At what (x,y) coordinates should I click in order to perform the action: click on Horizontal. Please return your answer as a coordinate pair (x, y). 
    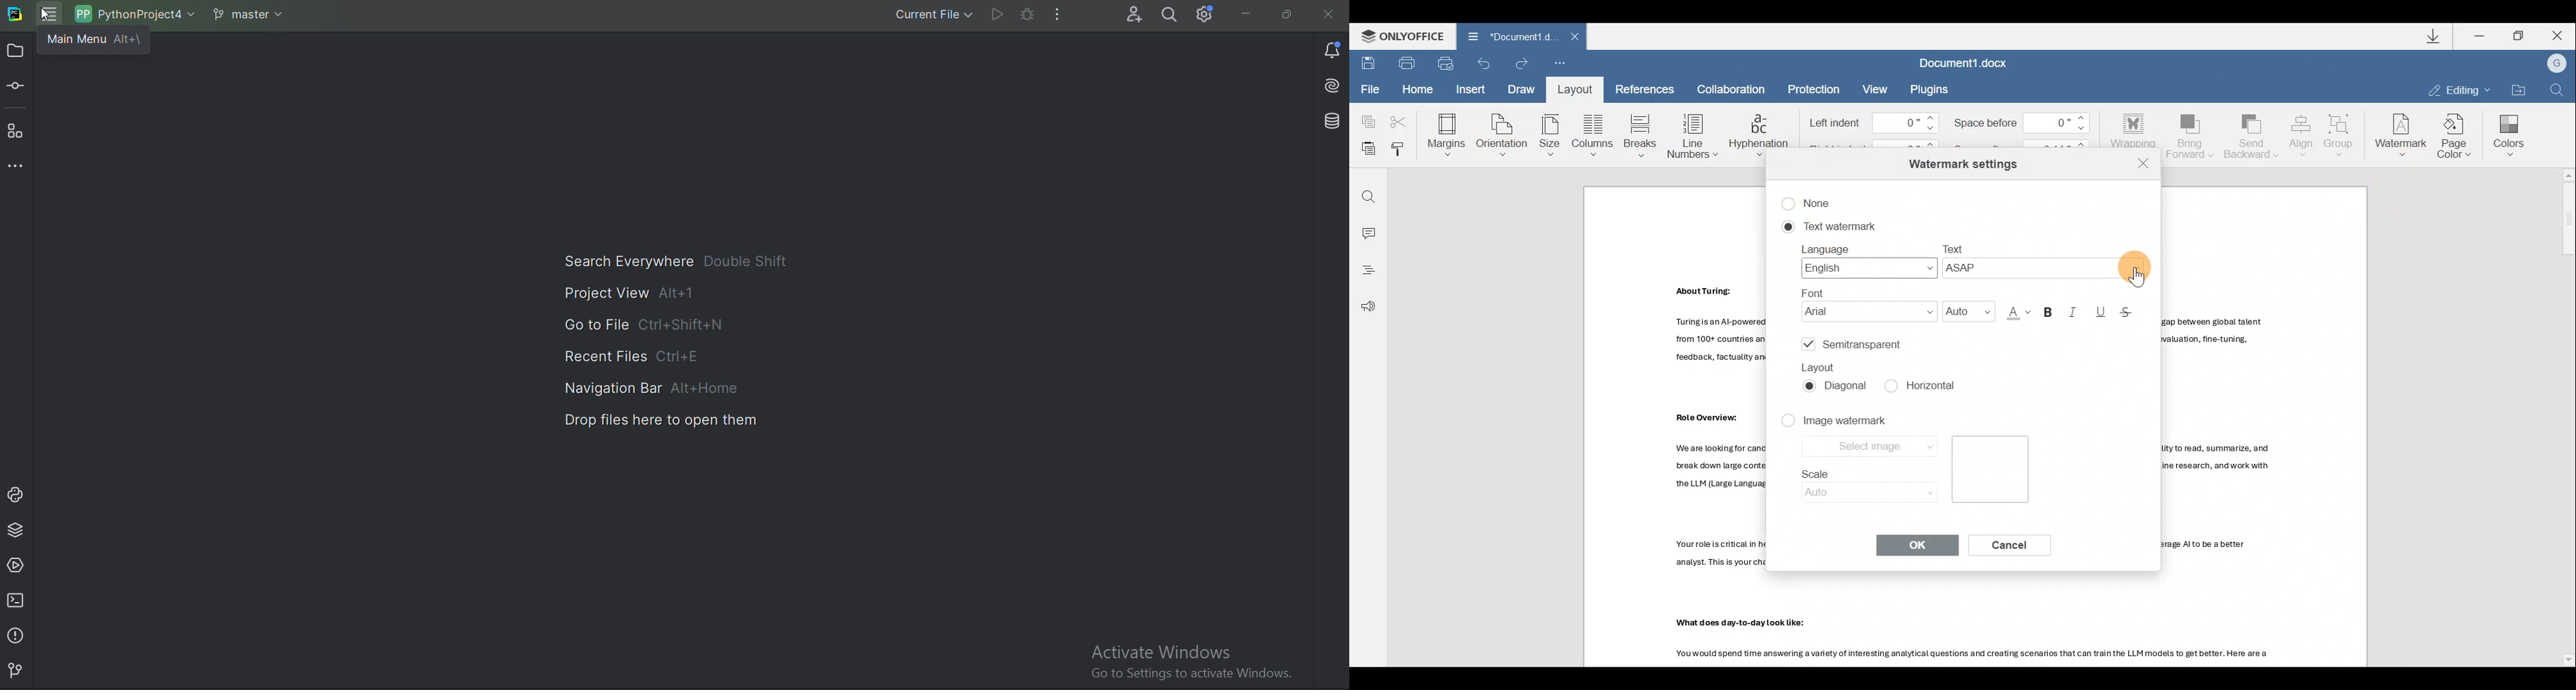
    Looking at the image, I should click on (1926, 385).